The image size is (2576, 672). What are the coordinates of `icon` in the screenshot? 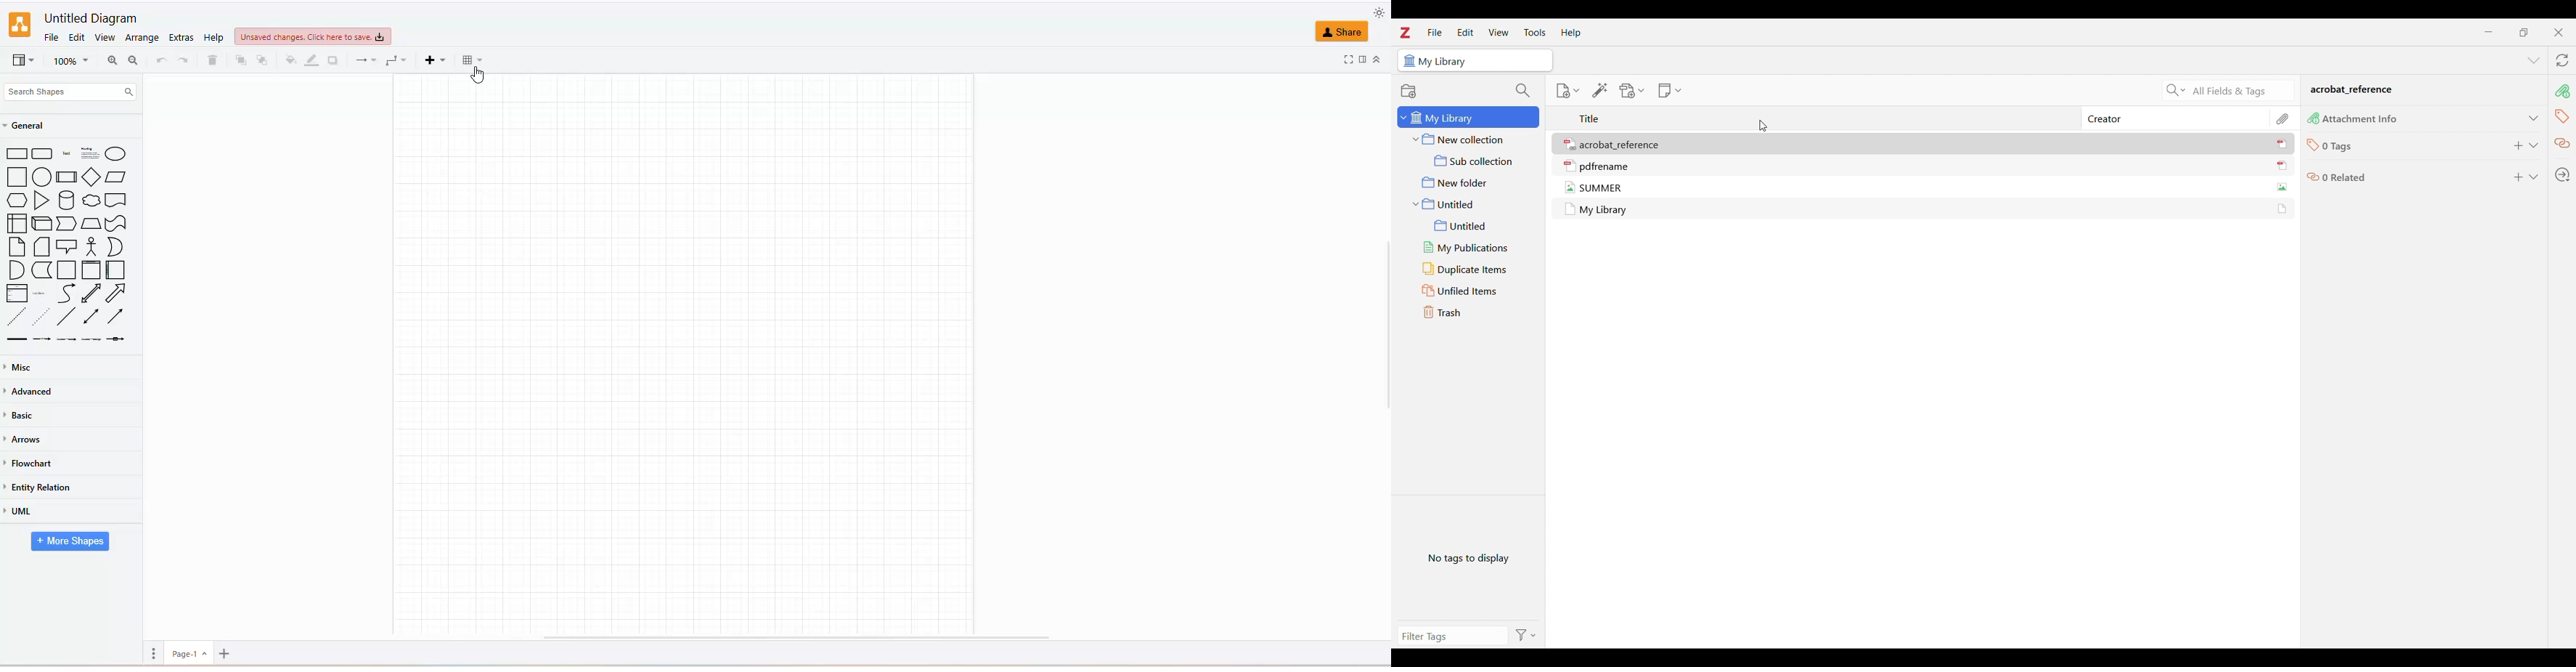 It's located at (2313, 178).